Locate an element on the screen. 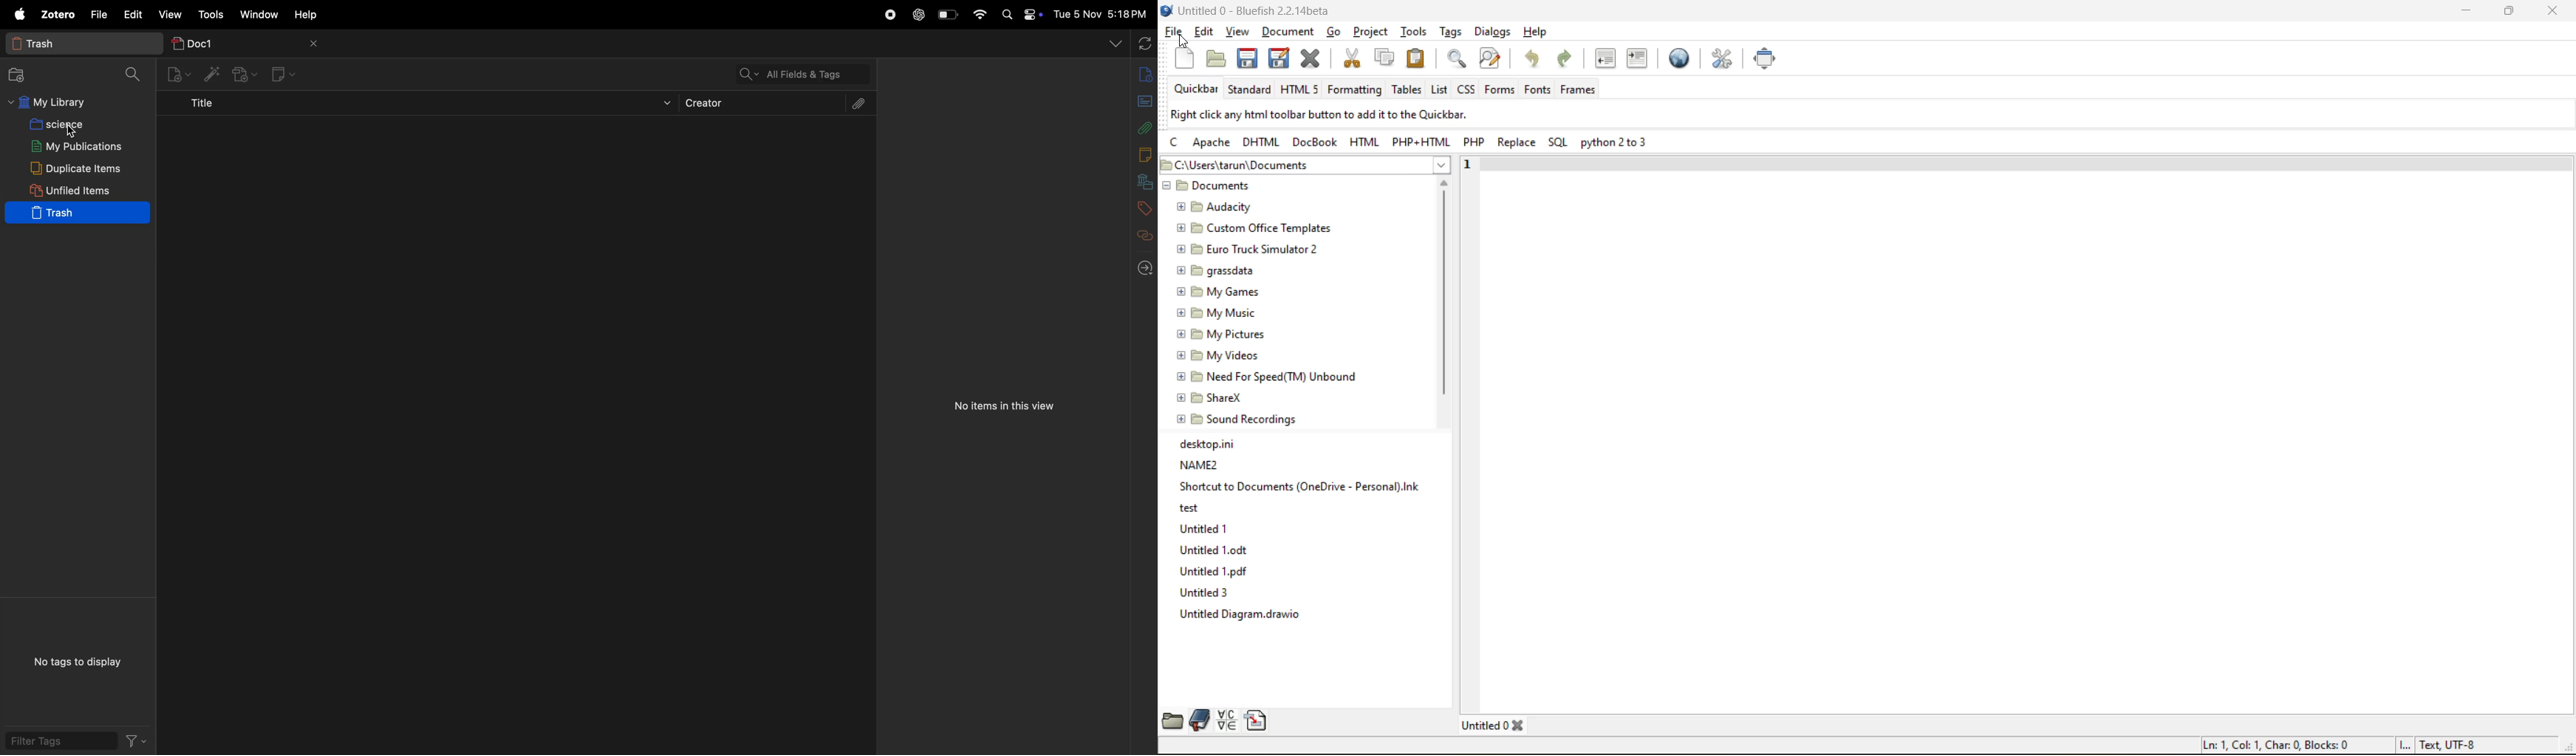 The width and height of the screenshot is (2576, 756). add file is located at coordinates (1142, 74).